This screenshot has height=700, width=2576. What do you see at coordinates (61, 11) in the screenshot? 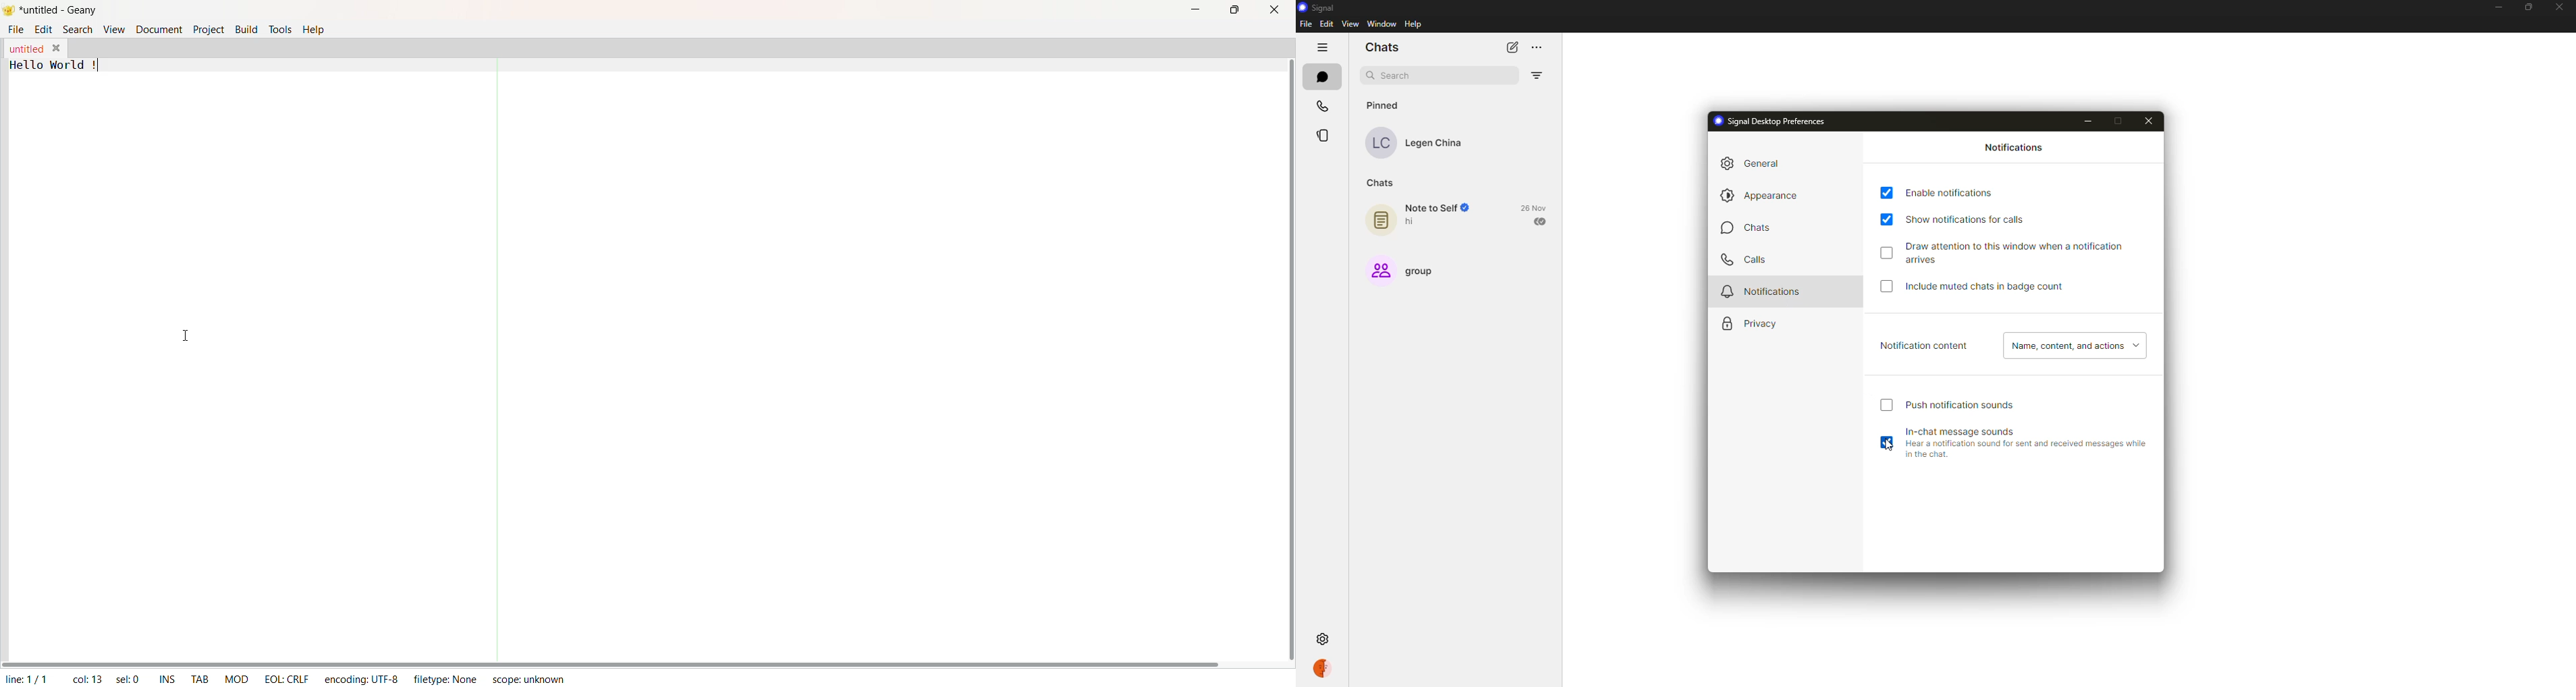
I see `Title` at bounding box center [61, 11].